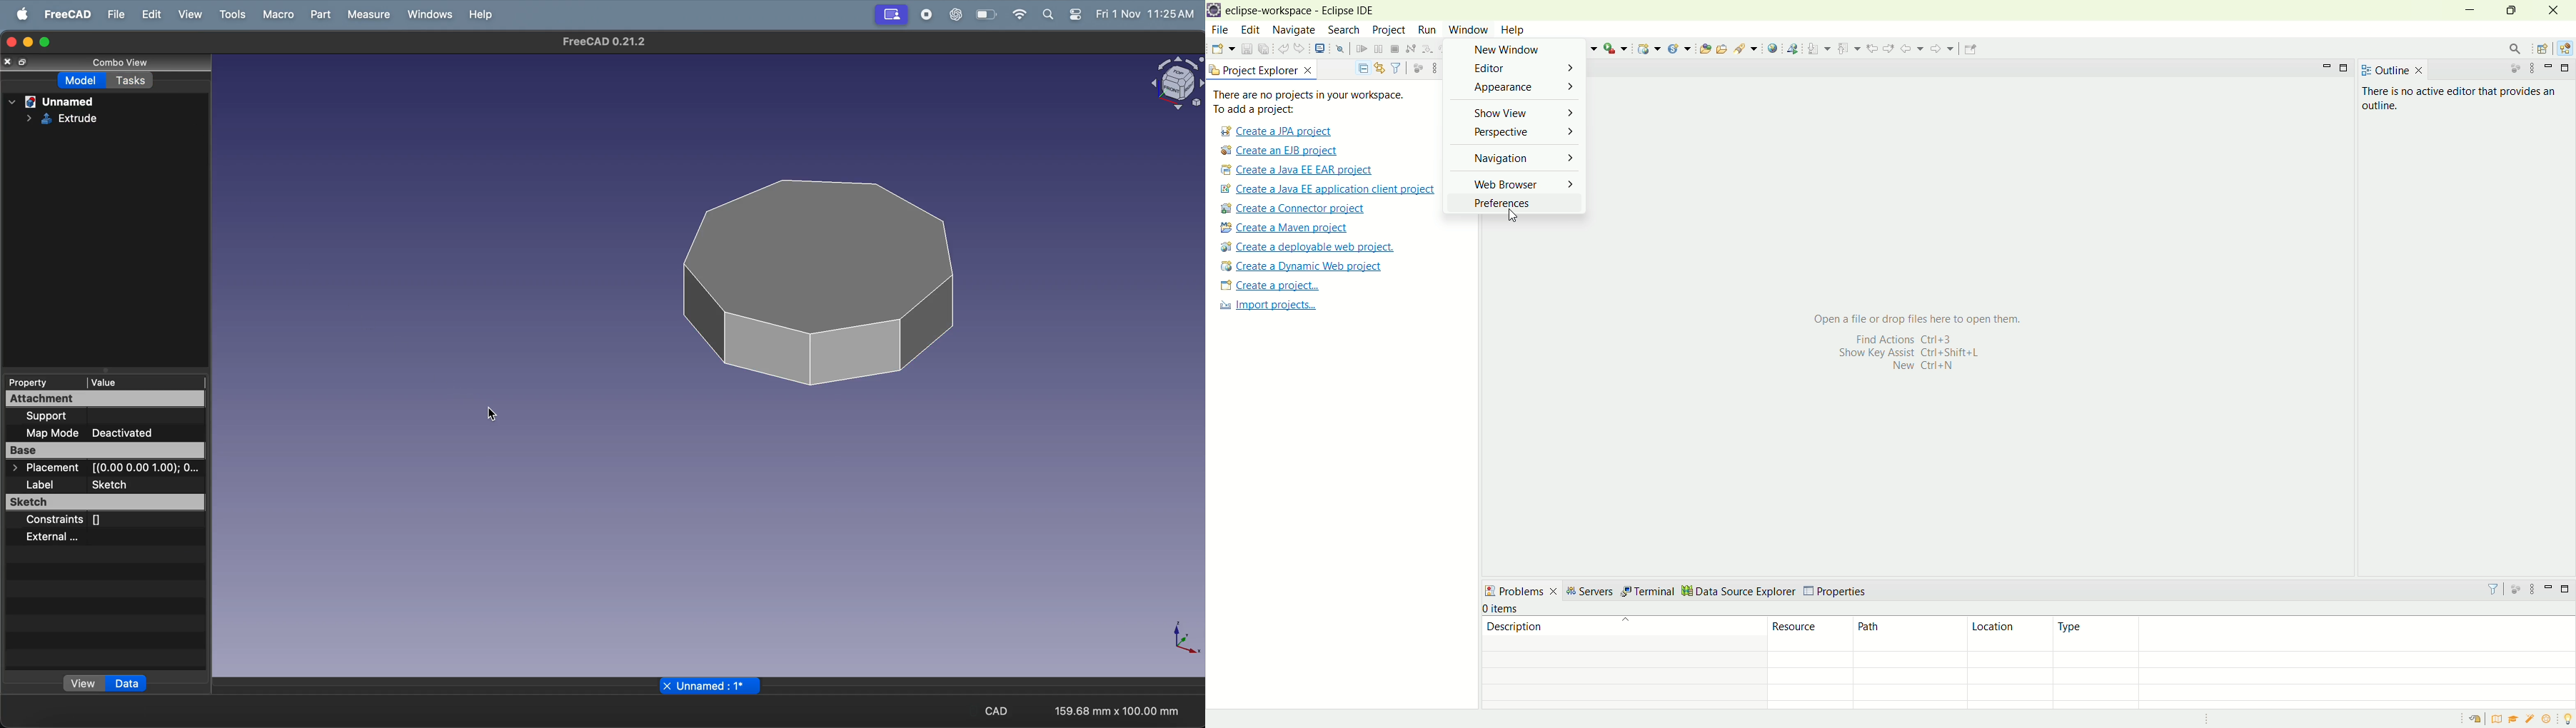 This screenshot has width=2576, height=728. What do you see at coordinates (106, 502) in the screenshot?
I see `sketch` at bounding box center [106, 502].